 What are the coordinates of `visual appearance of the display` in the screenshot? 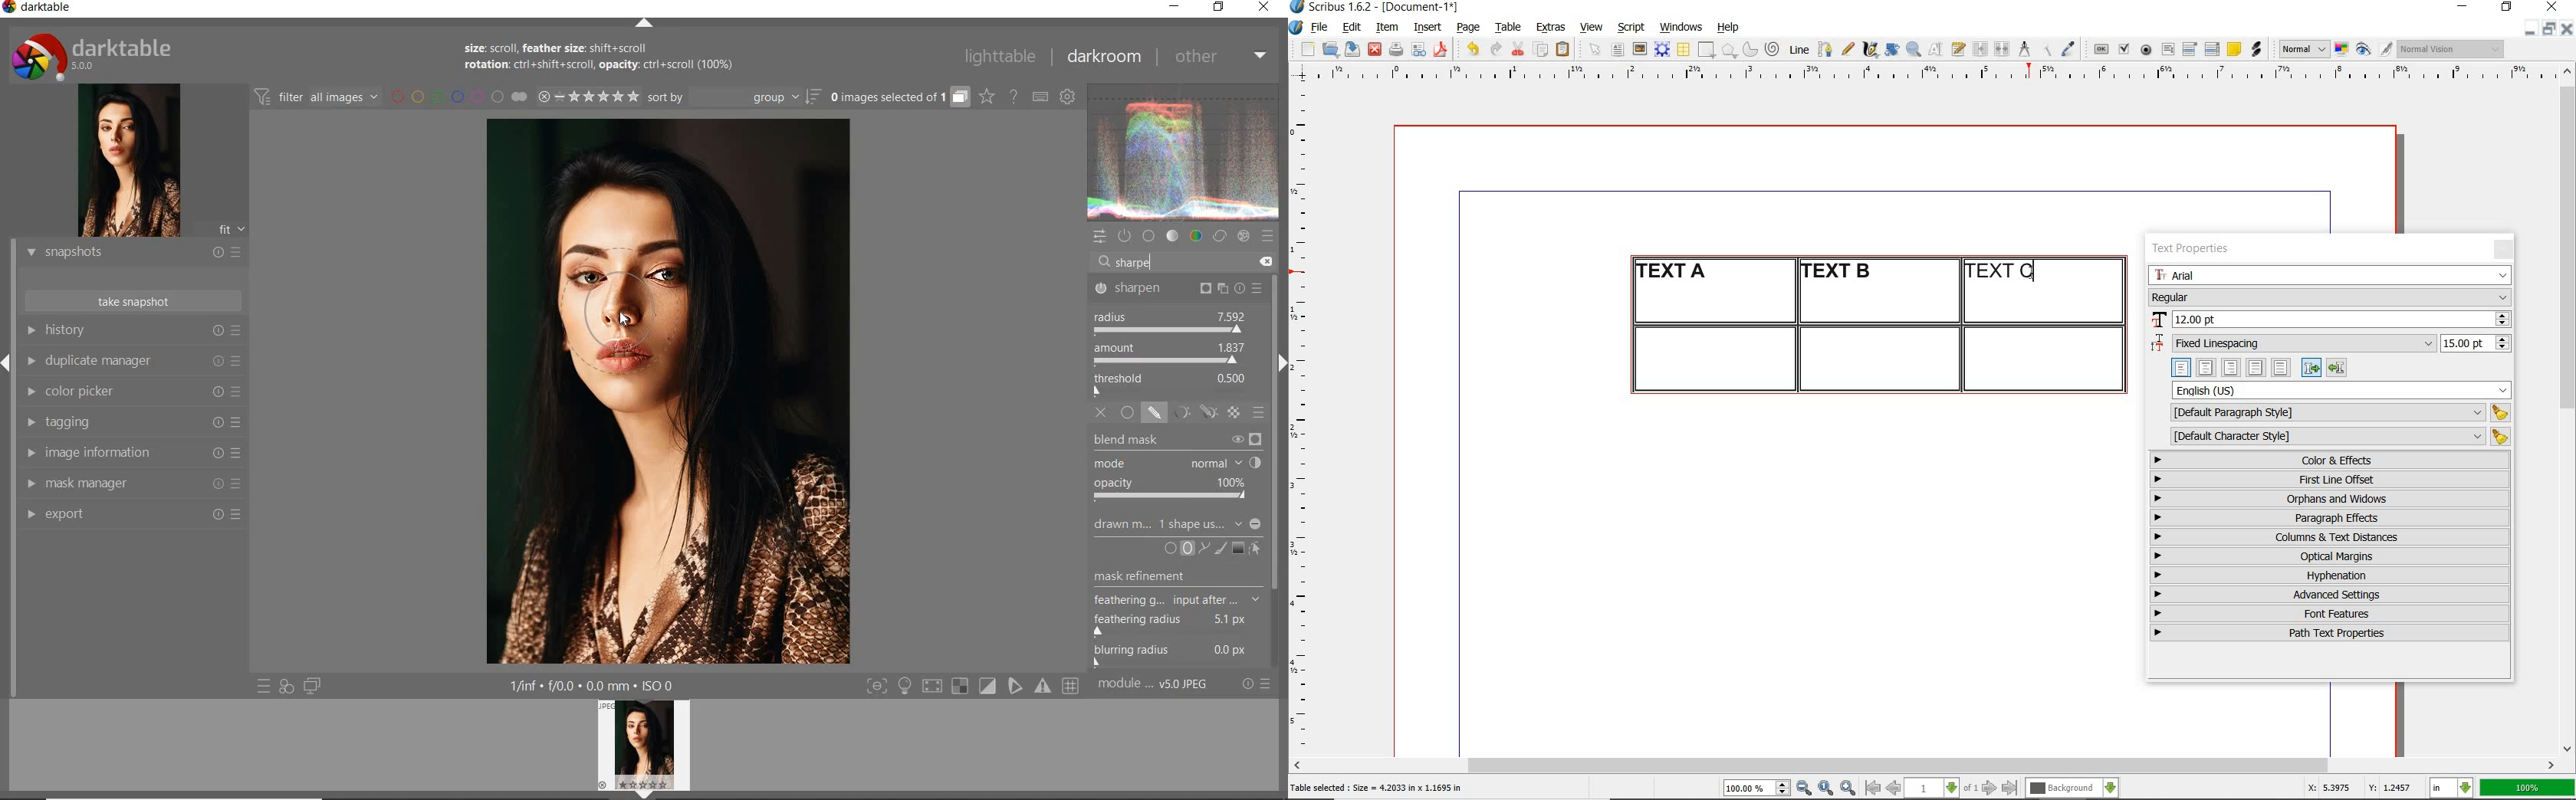 It's located at (2452, 49).